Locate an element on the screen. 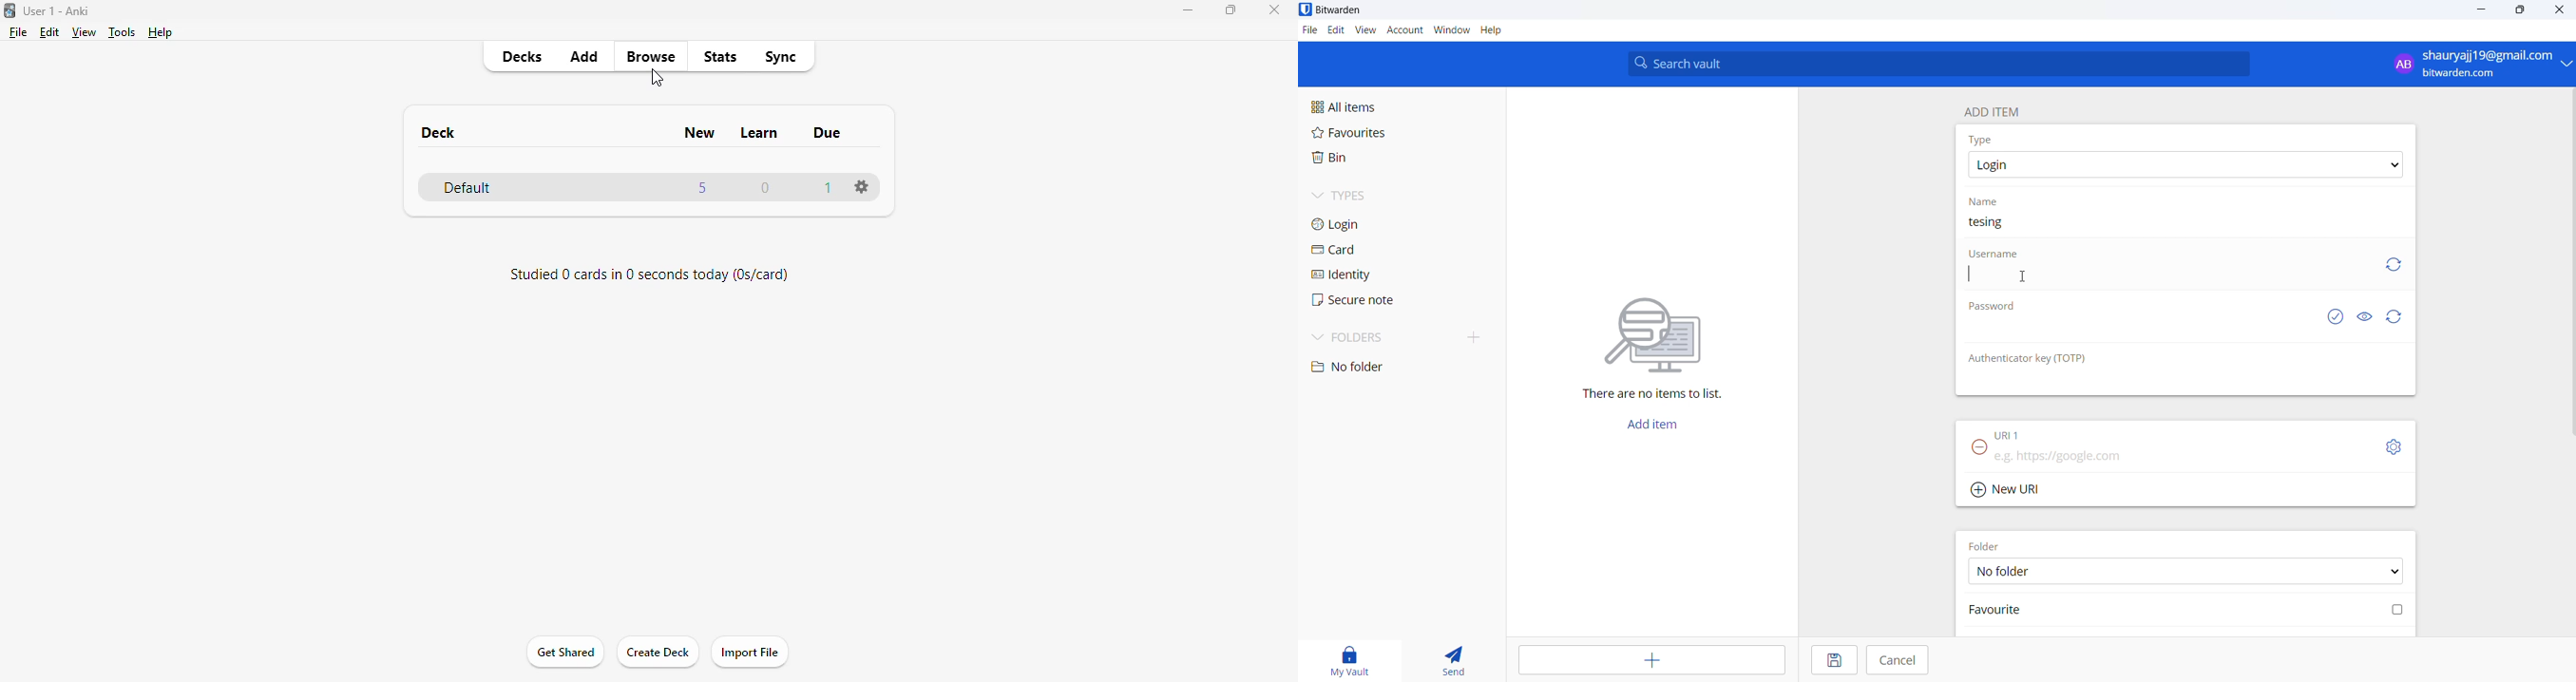  import file is located at coordinates (750, 652).